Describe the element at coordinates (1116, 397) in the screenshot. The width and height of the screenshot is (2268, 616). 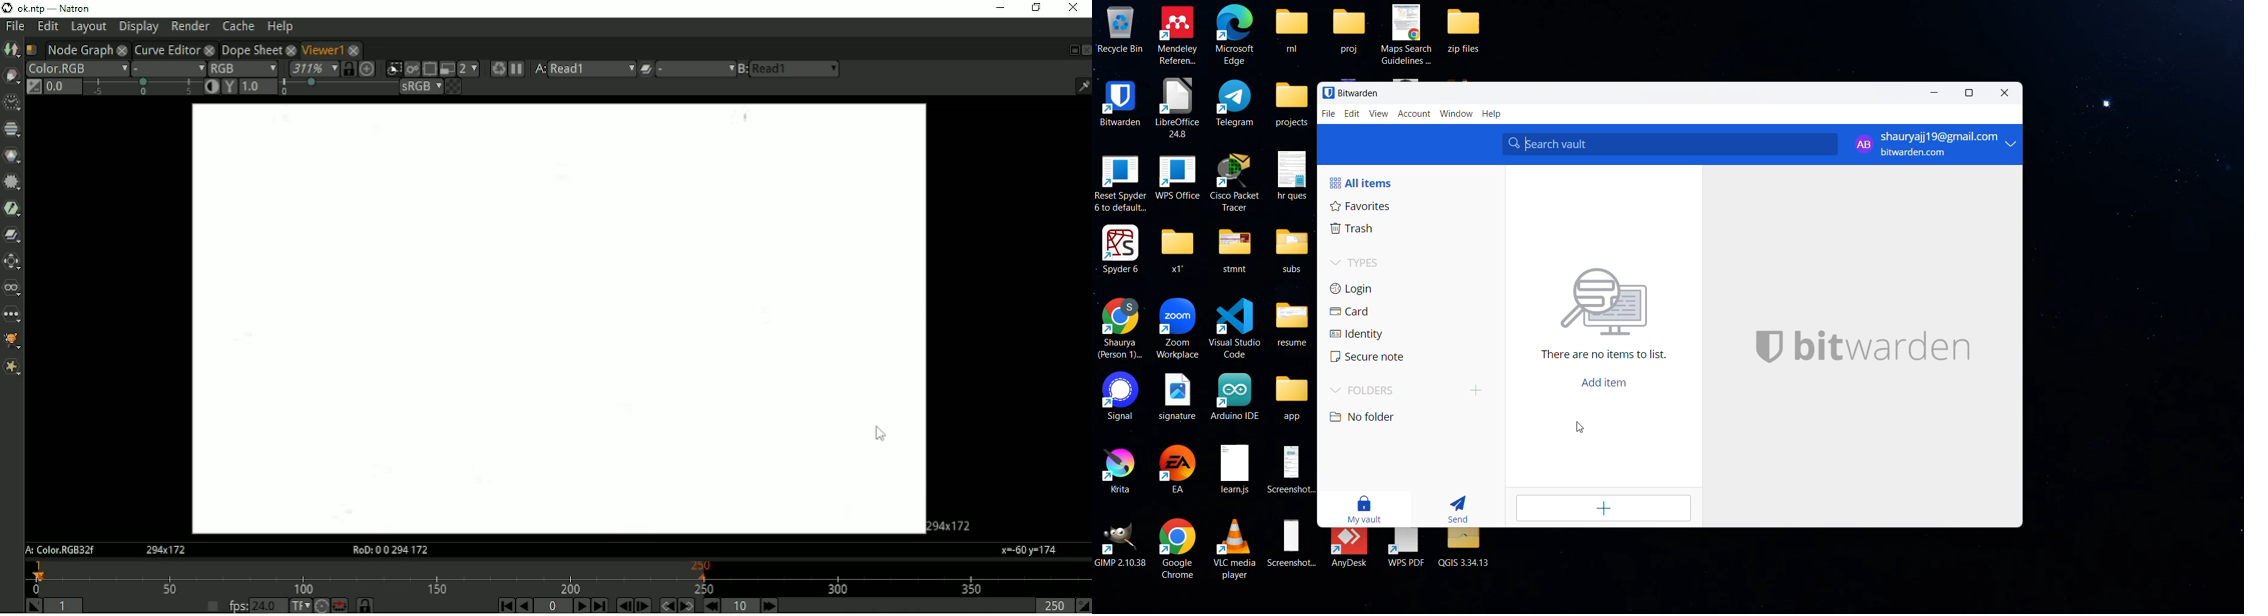
I see `Signal` at that location.